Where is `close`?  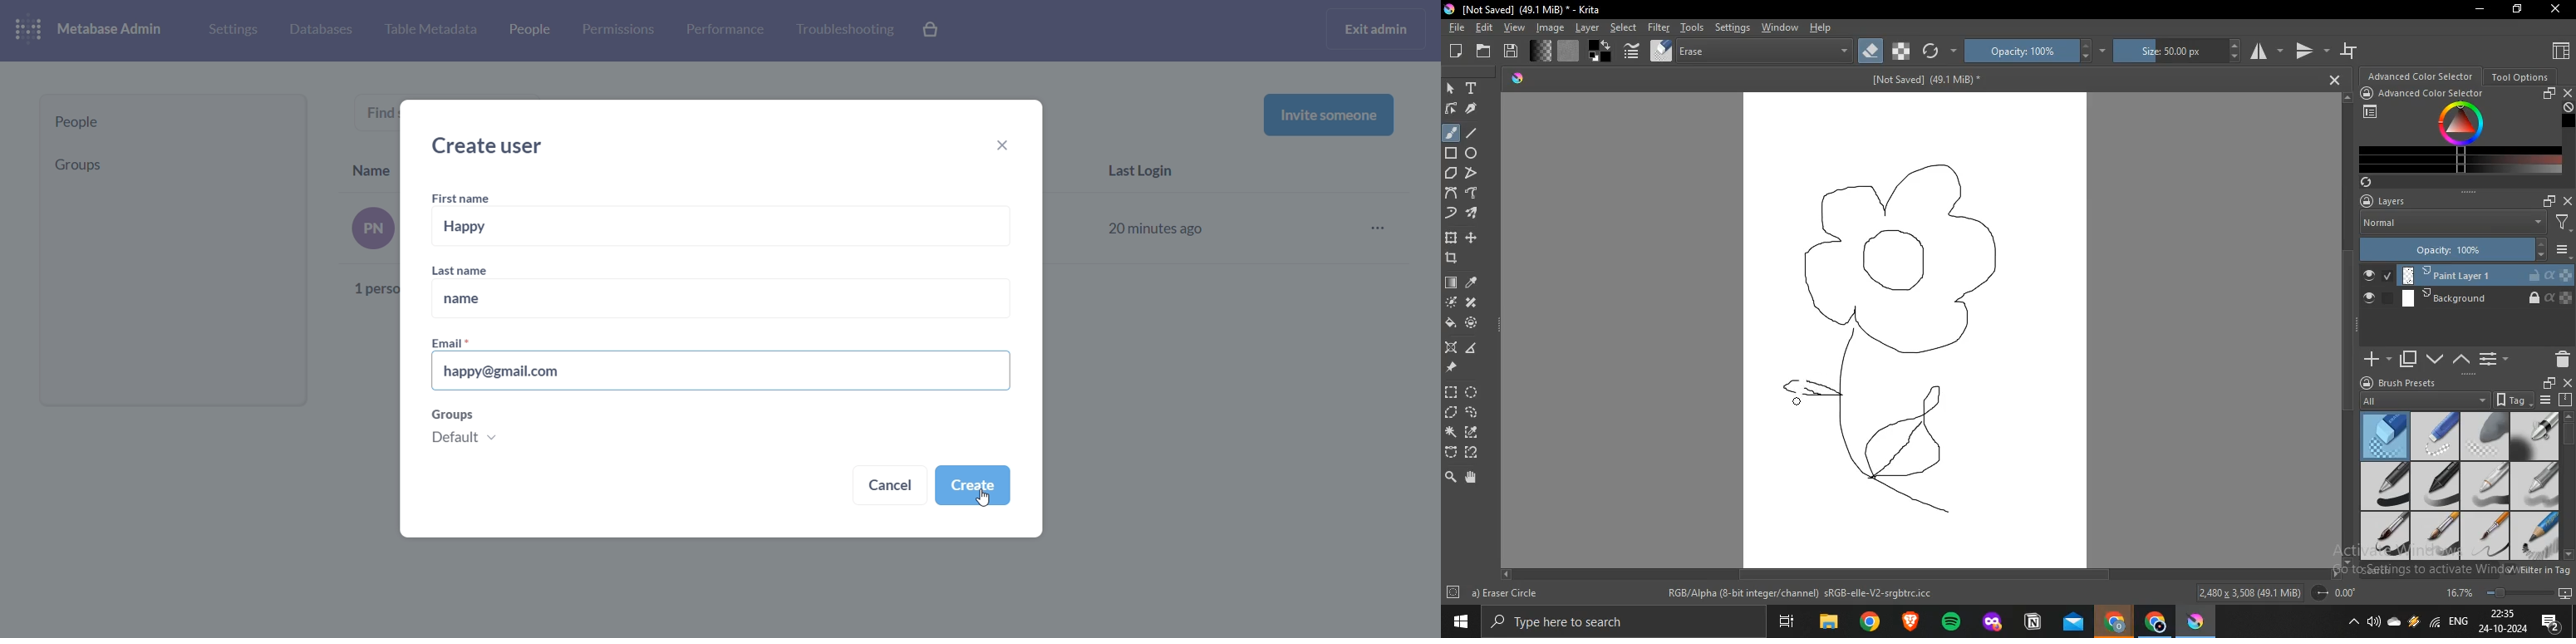
close is located at coordinates (2568, 199).